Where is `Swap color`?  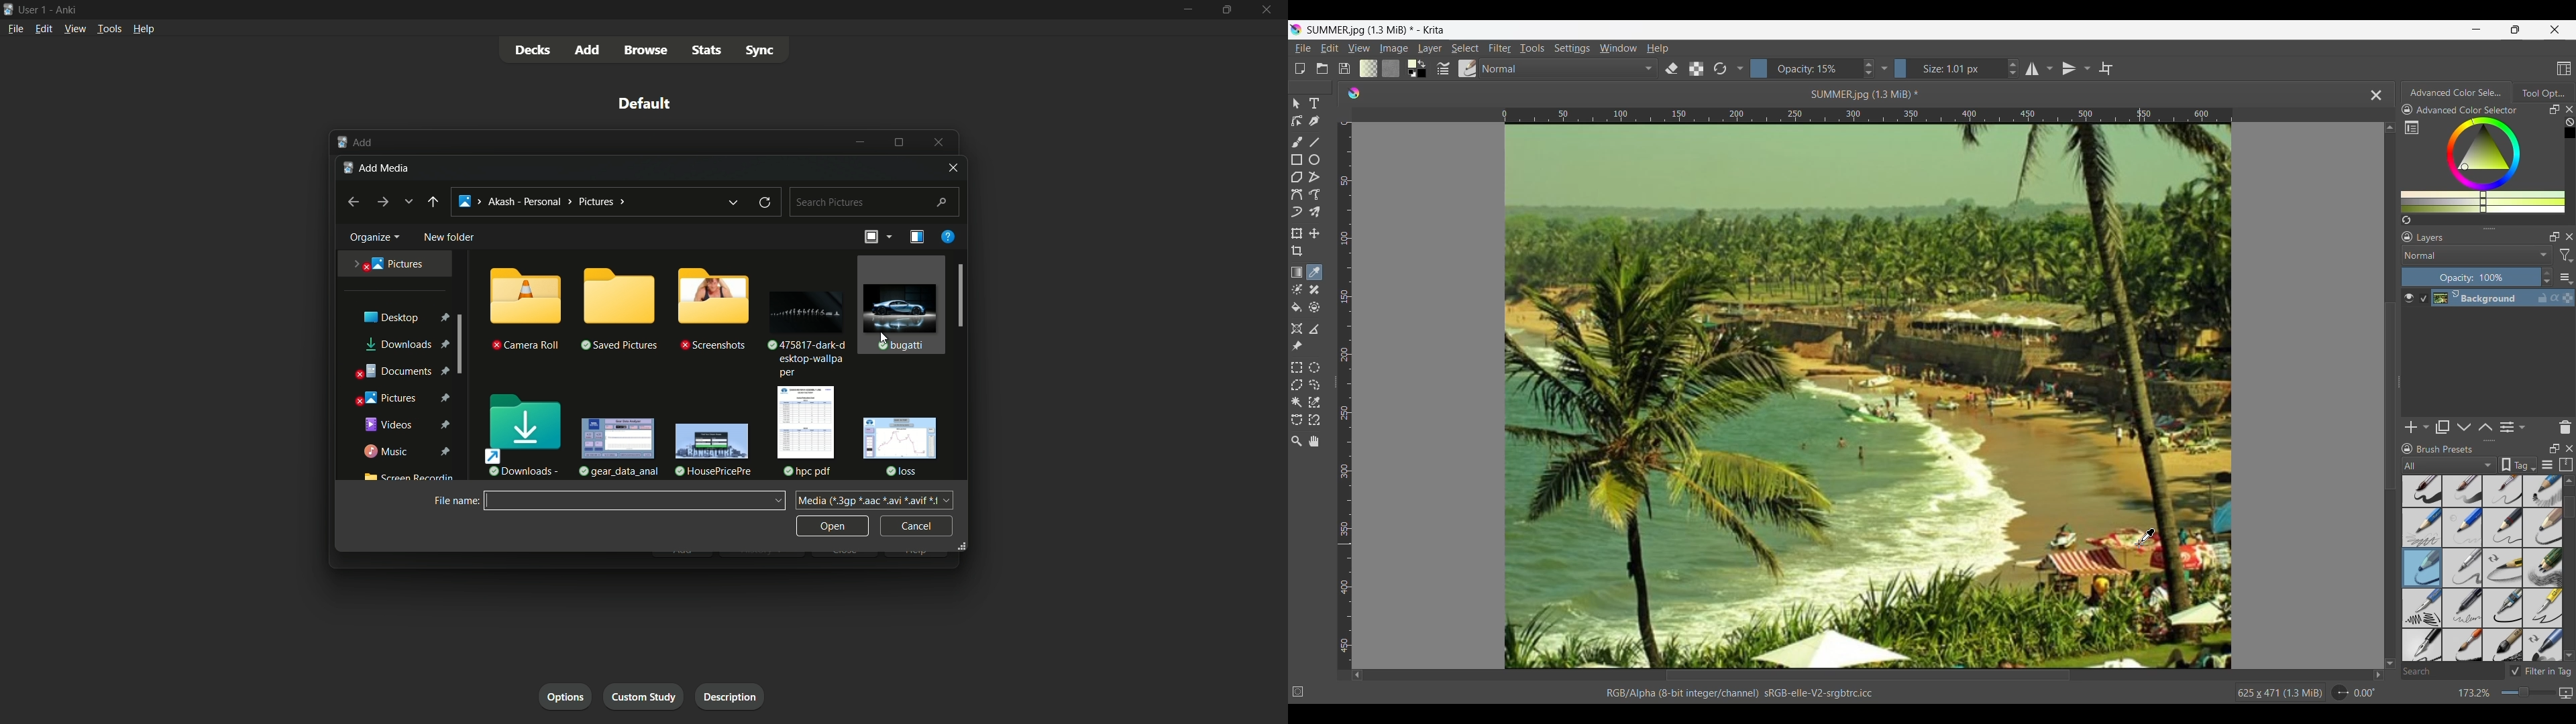
Swap color is located at coordinates (1421, 64).